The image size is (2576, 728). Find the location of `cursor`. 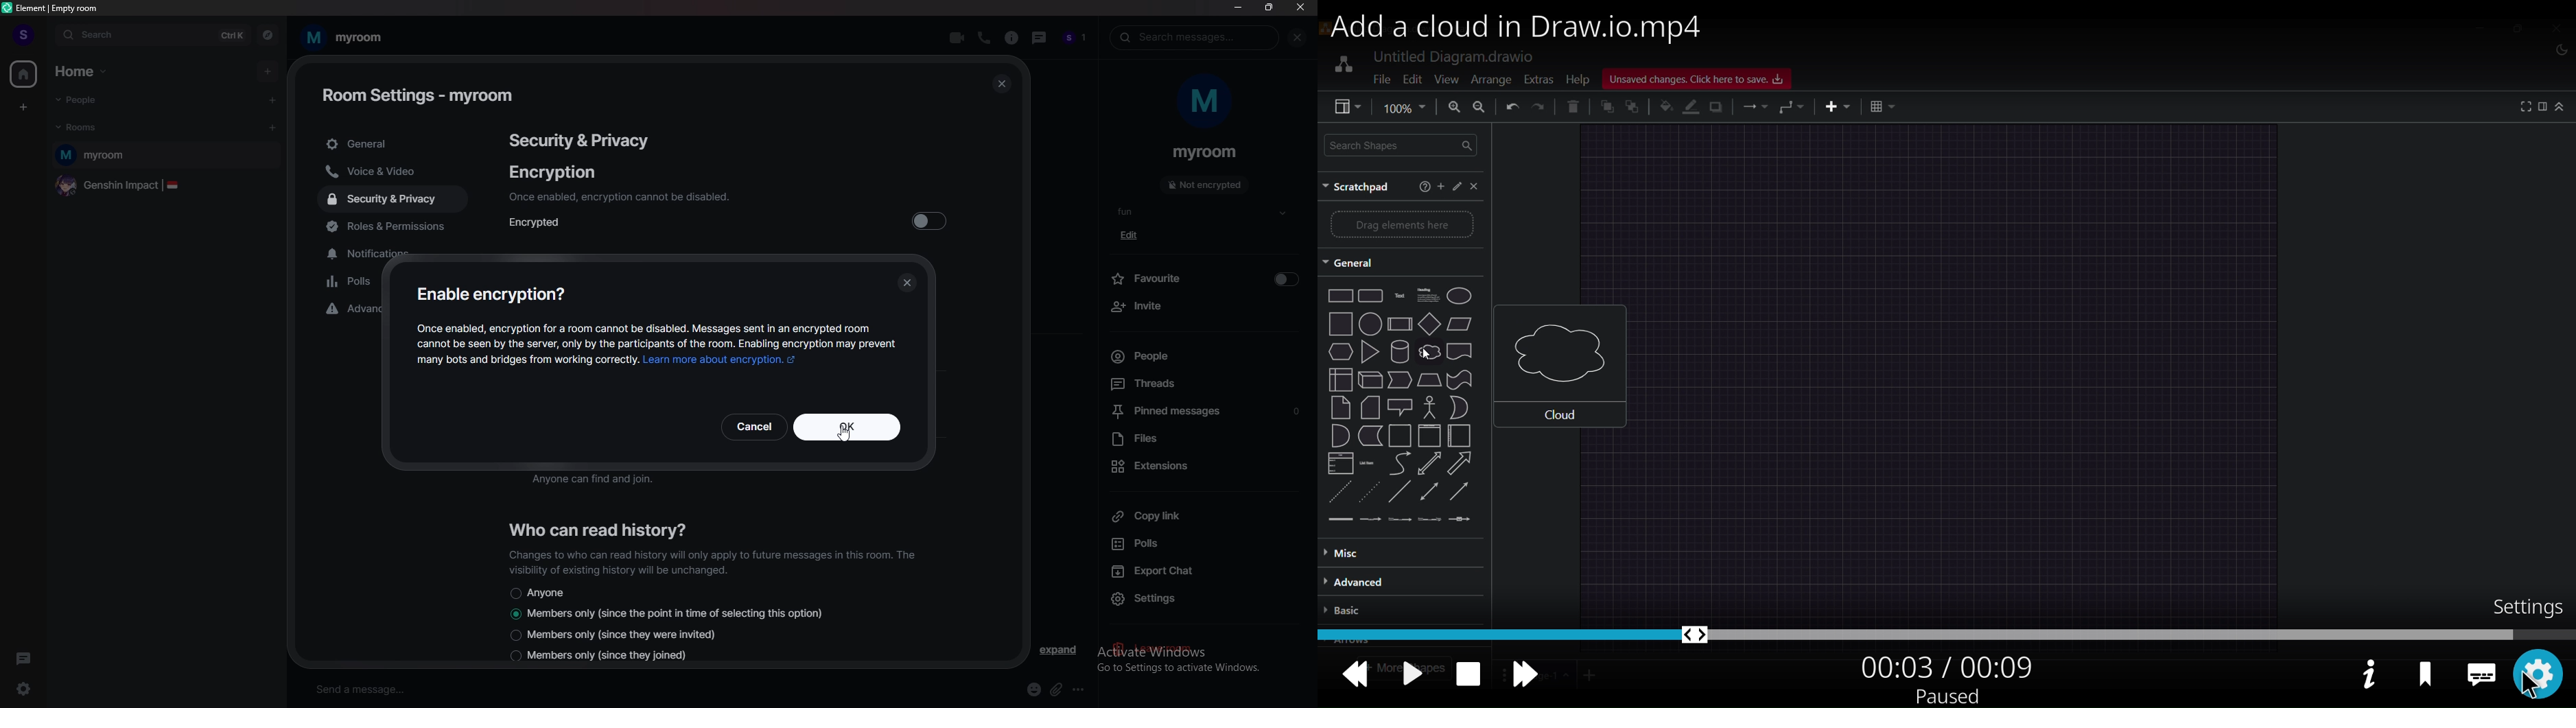

cursor is located at coordinates (2525, 685).